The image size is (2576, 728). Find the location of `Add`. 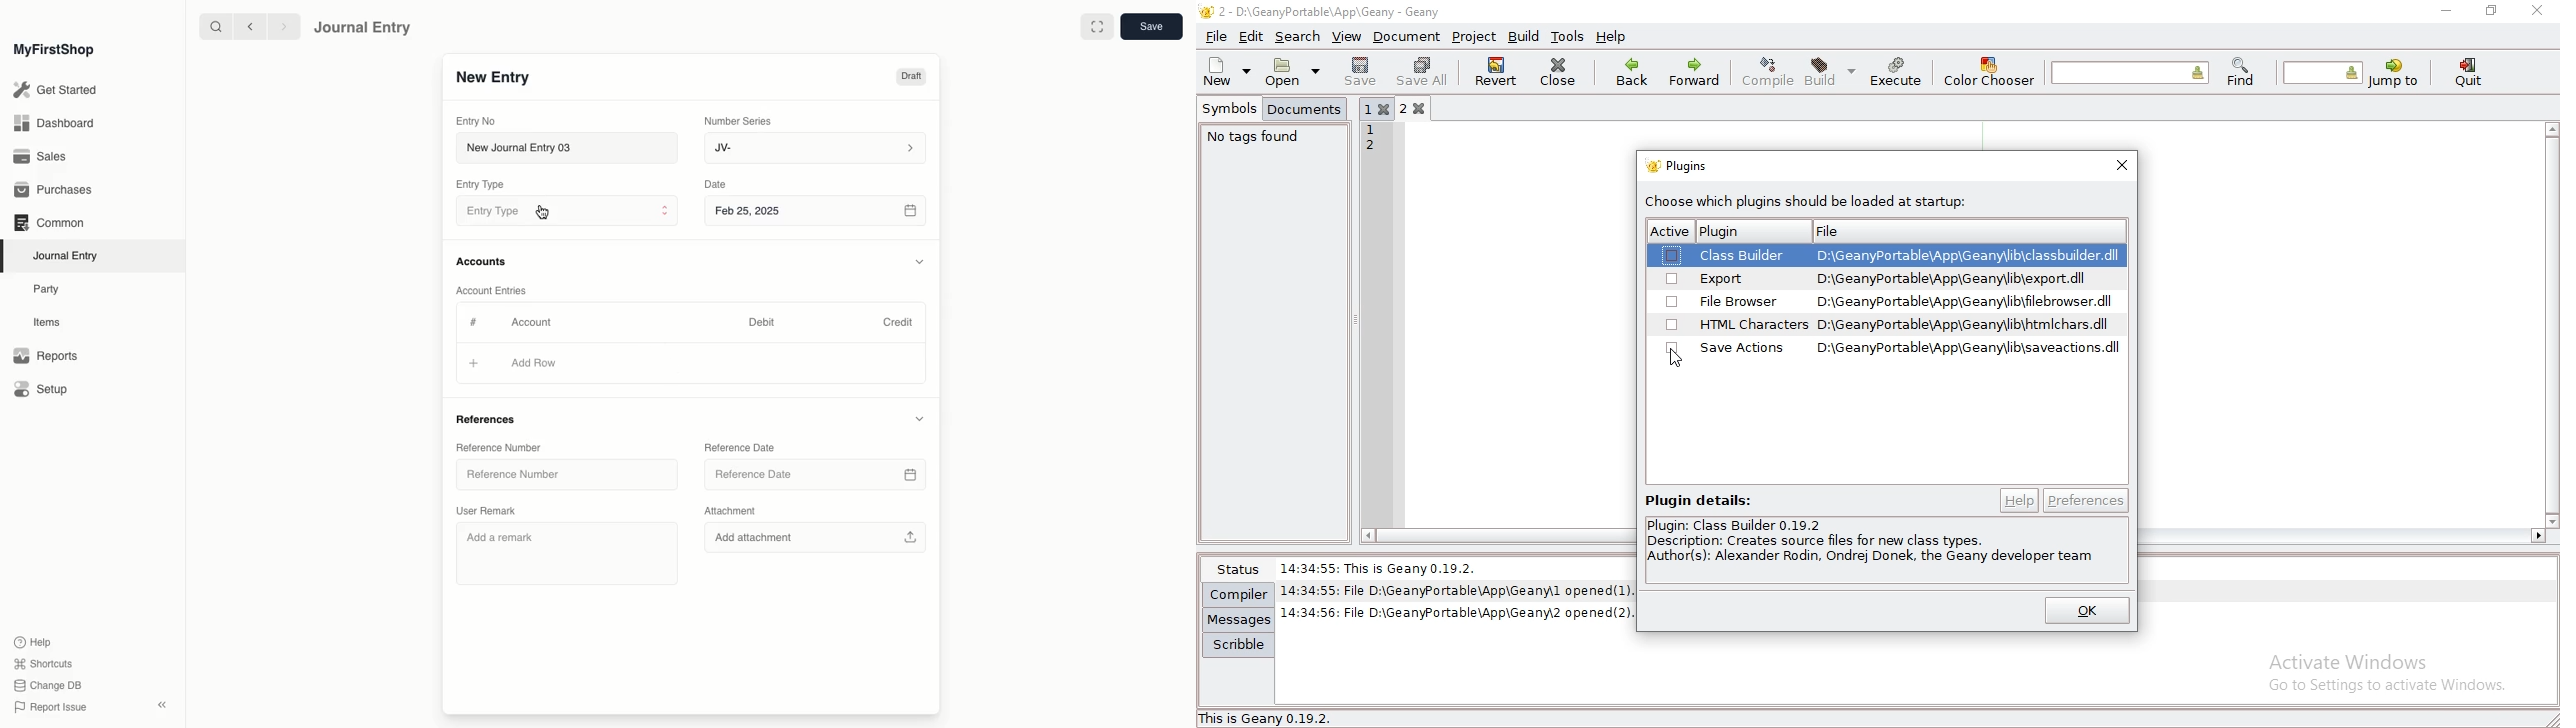

Add is located at coordinates (477, 365).